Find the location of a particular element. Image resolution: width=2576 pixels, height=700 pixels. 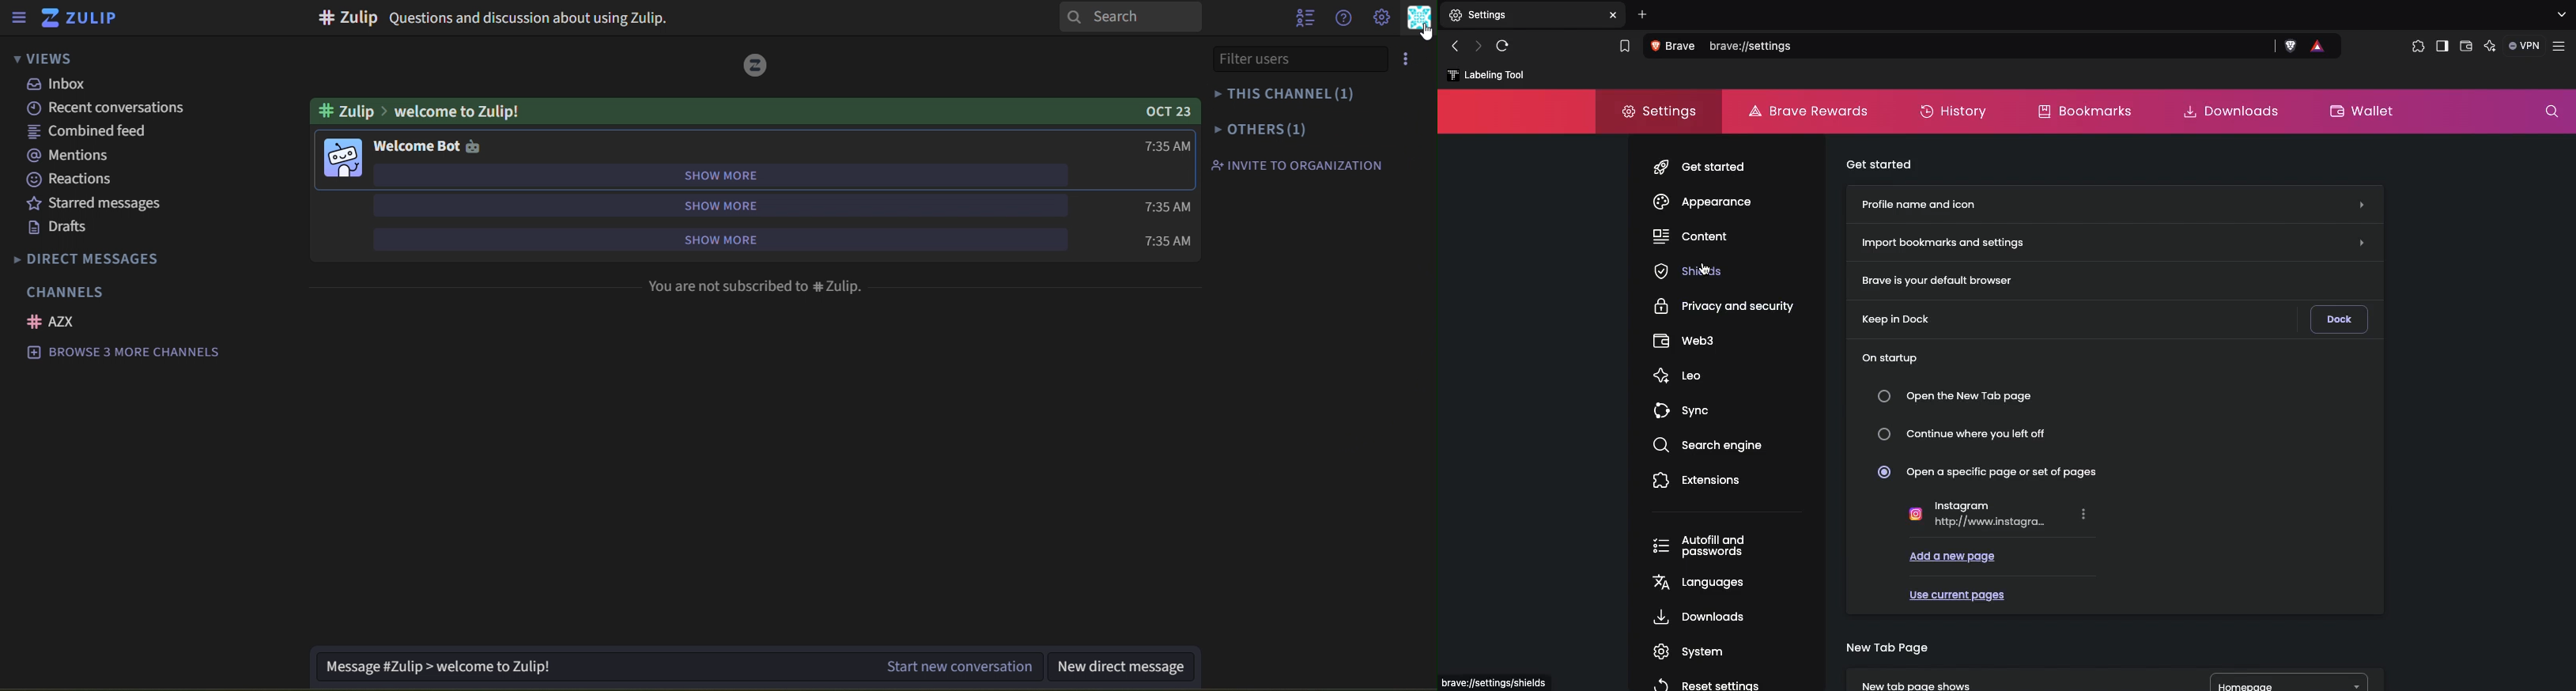

On startup is located at coordinates (1889, 358).